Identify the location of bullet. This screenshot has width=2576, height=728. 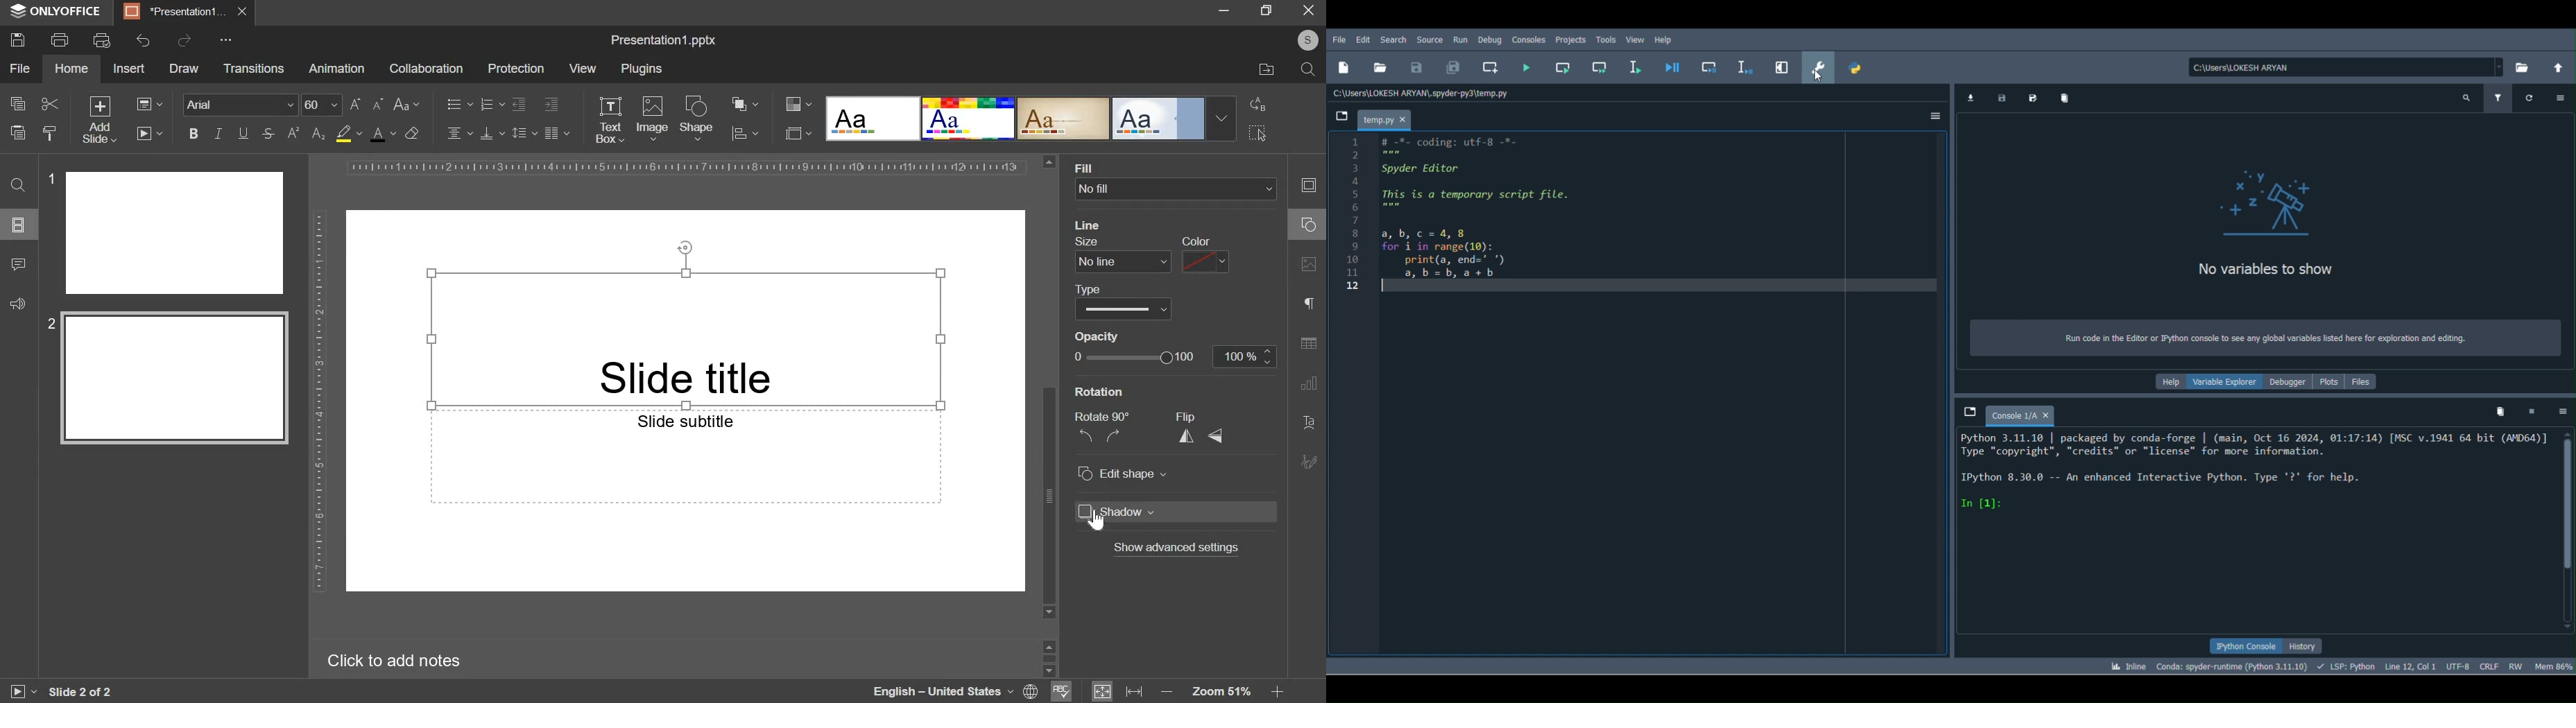
(458, 103).